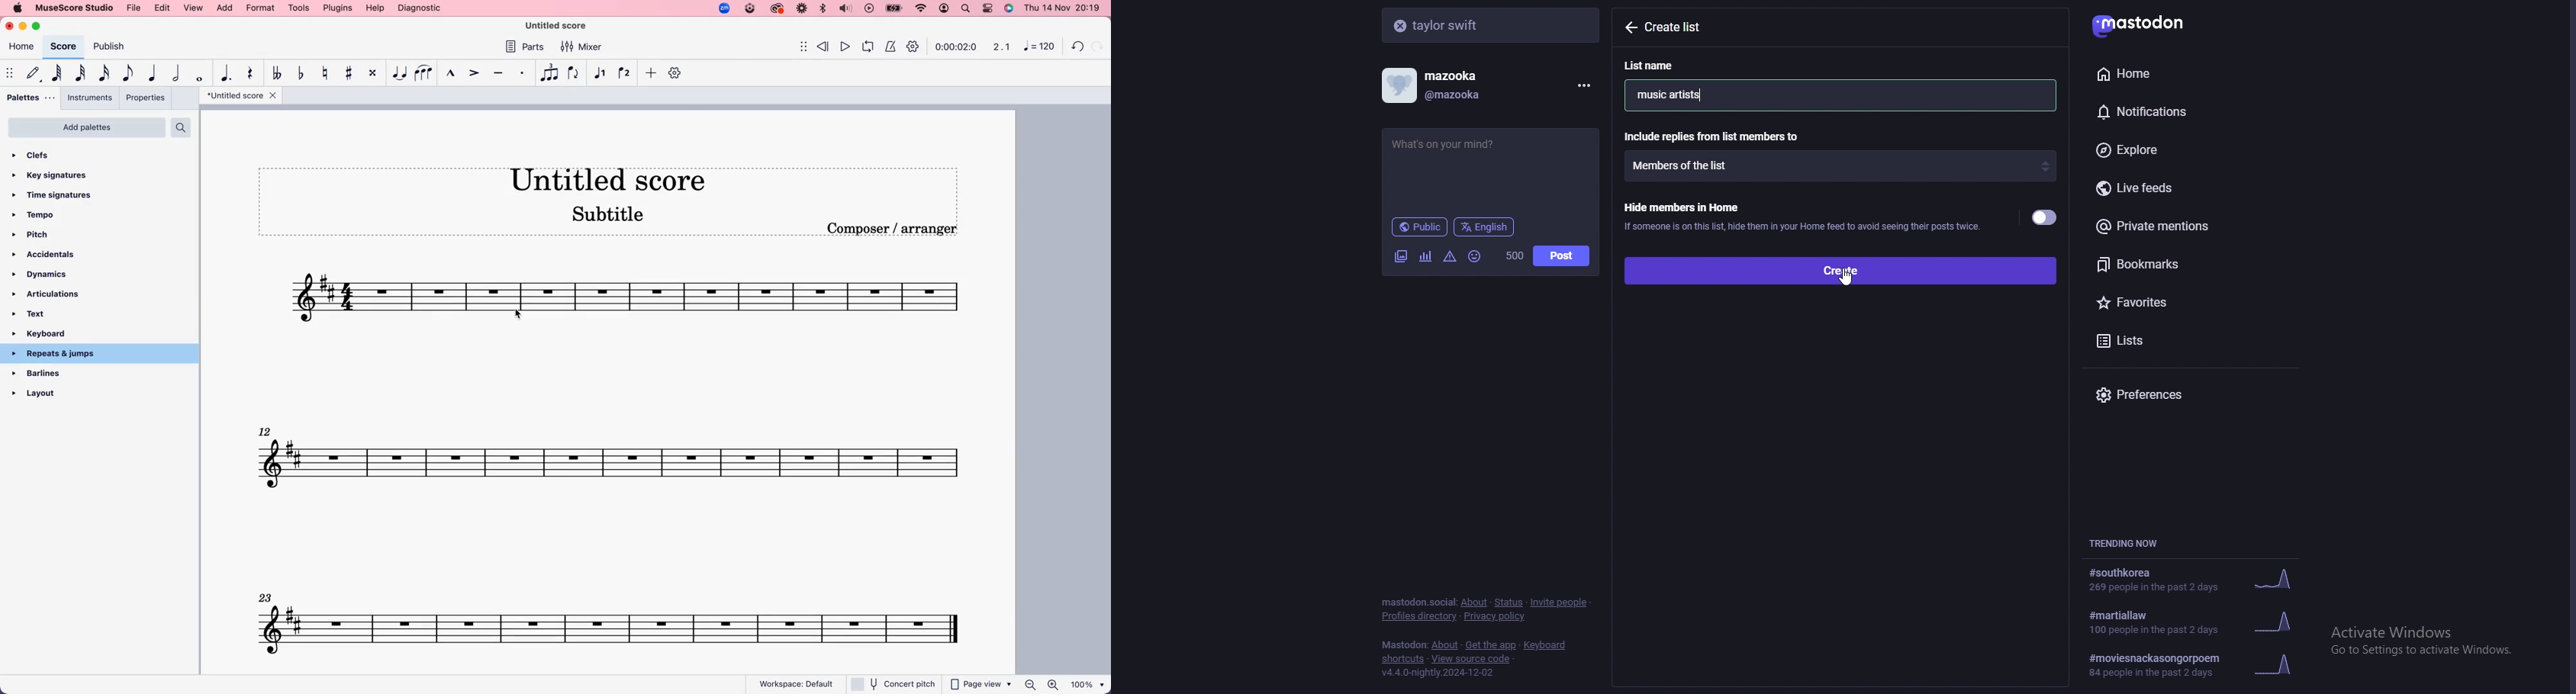 This screenshot has width=2576, height=700. Describe the element at coordinates (845, 45) in the screenshot. I see `play` at that location.